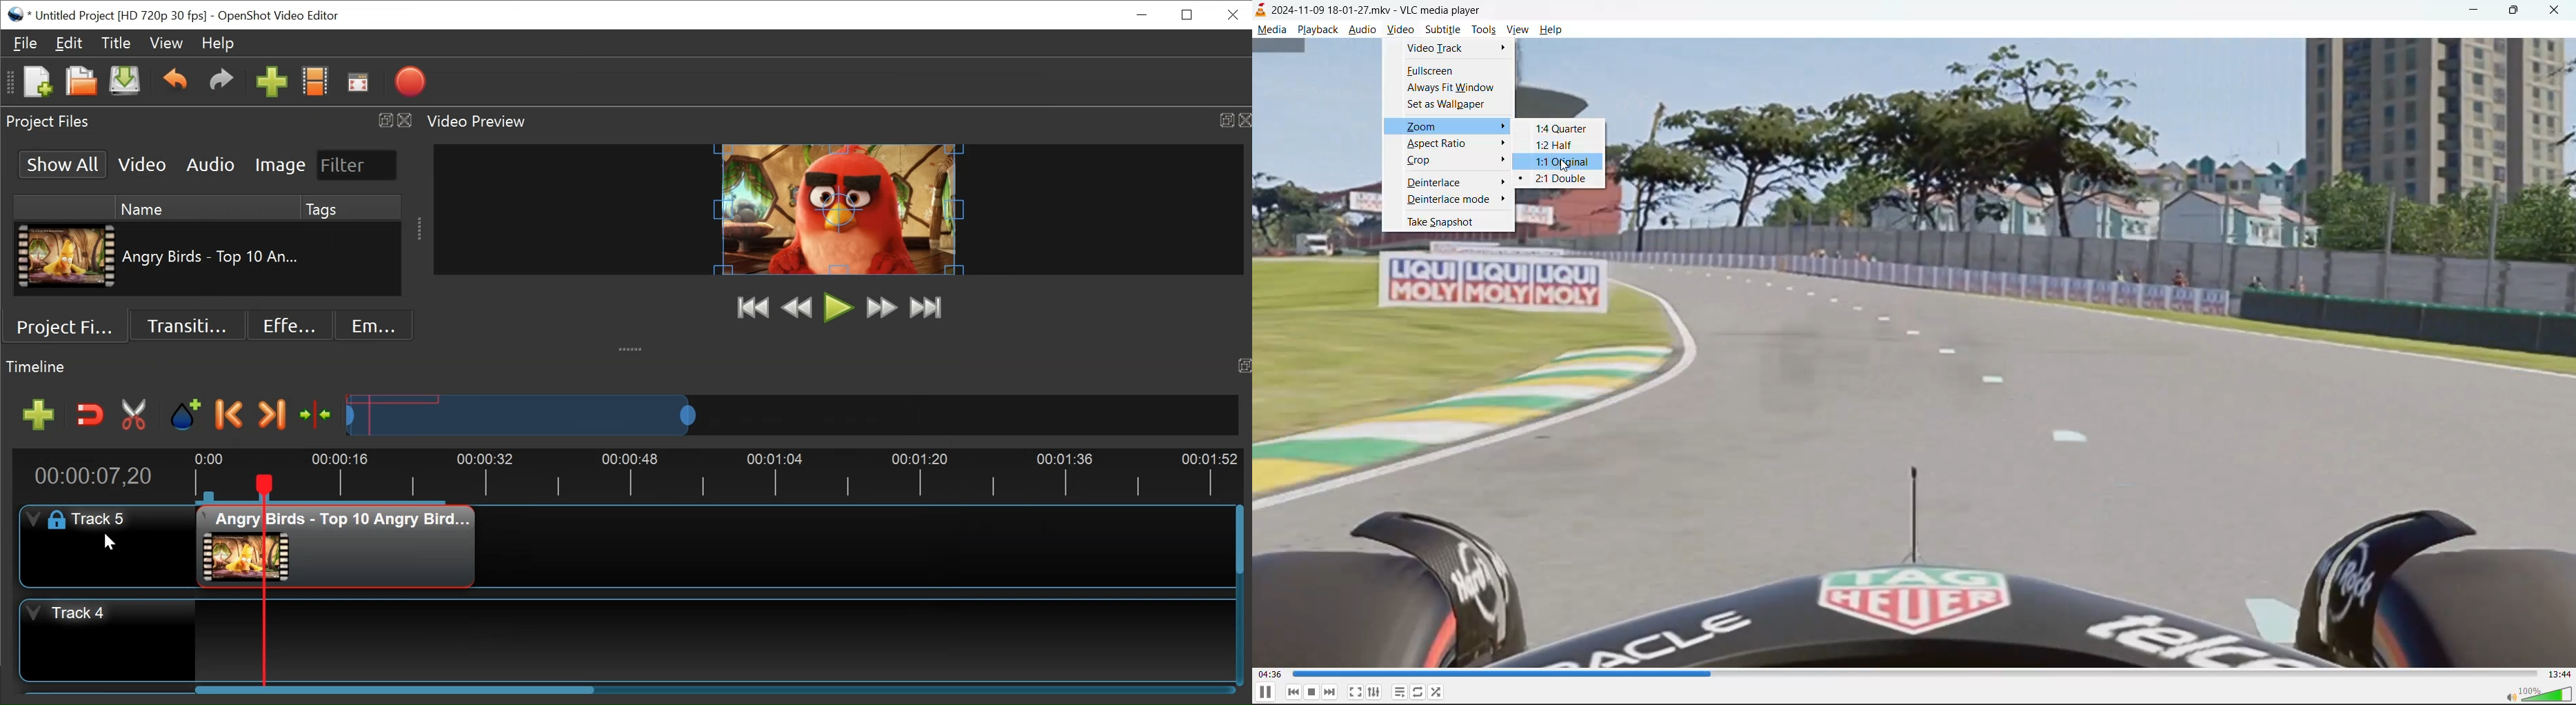  I want to click on Filter, so click(358, 165).